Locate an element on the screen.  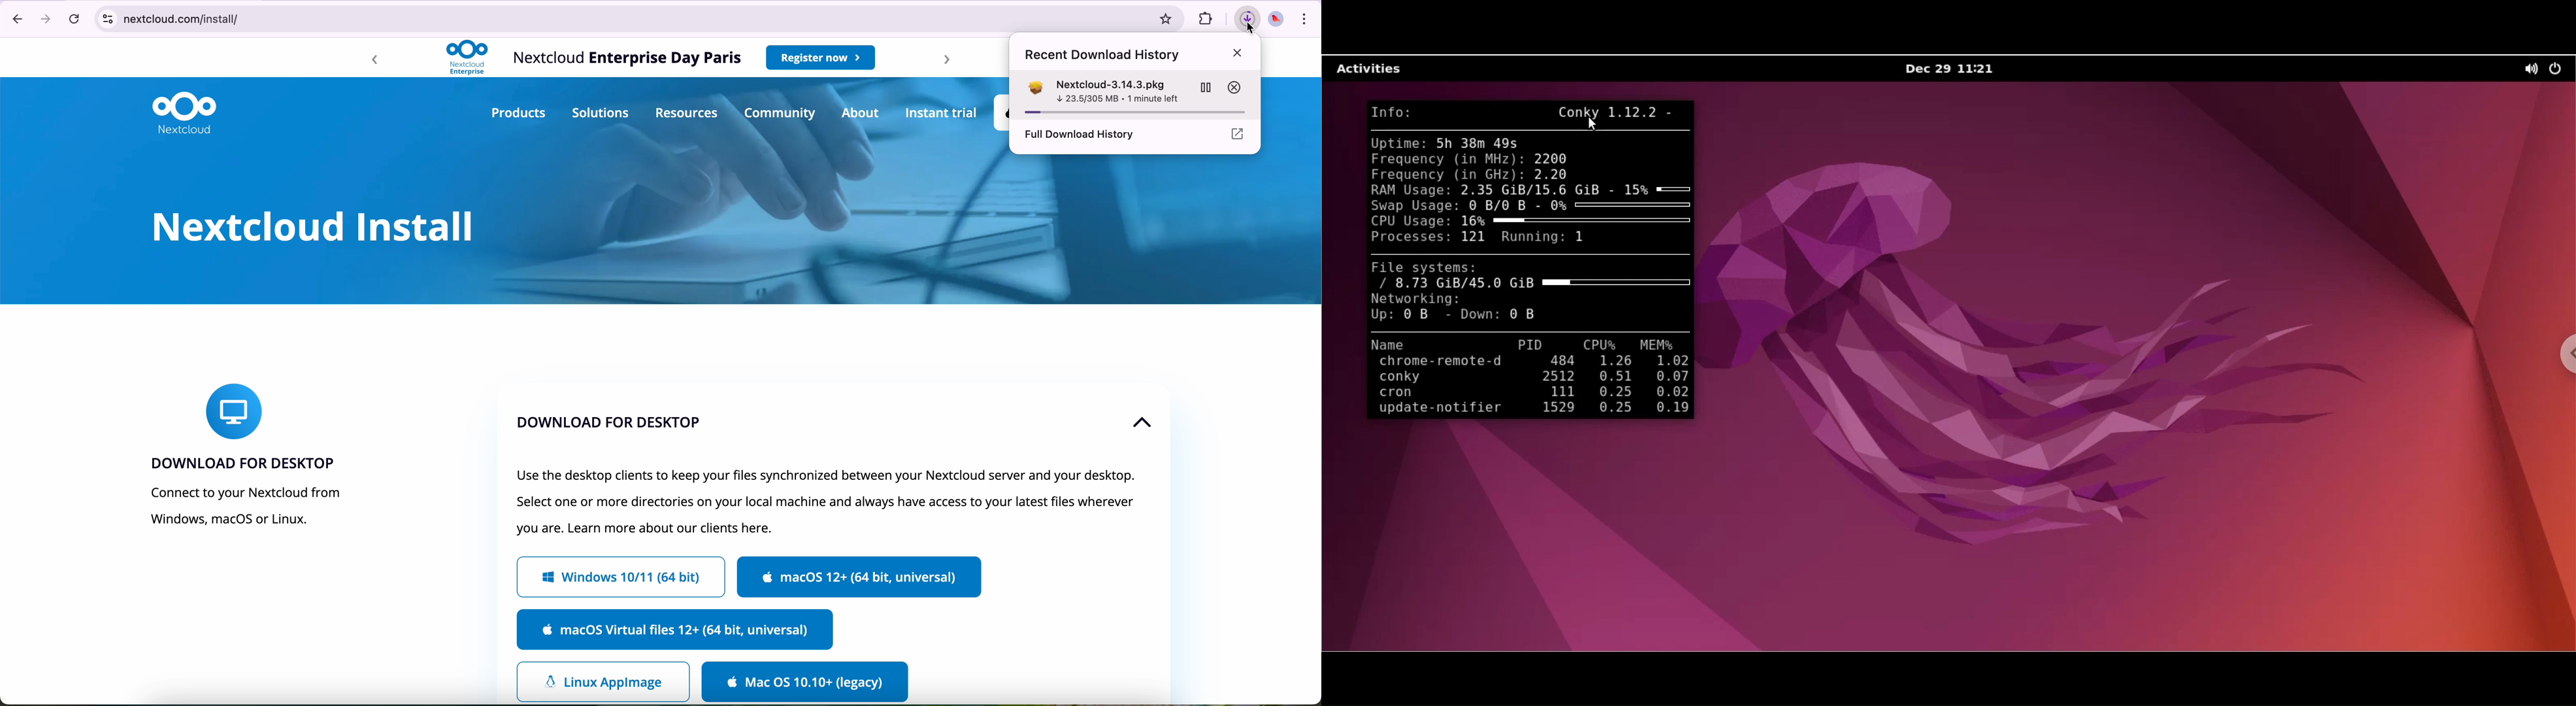
Nextcloud logo is located at coordinates (186, 111).